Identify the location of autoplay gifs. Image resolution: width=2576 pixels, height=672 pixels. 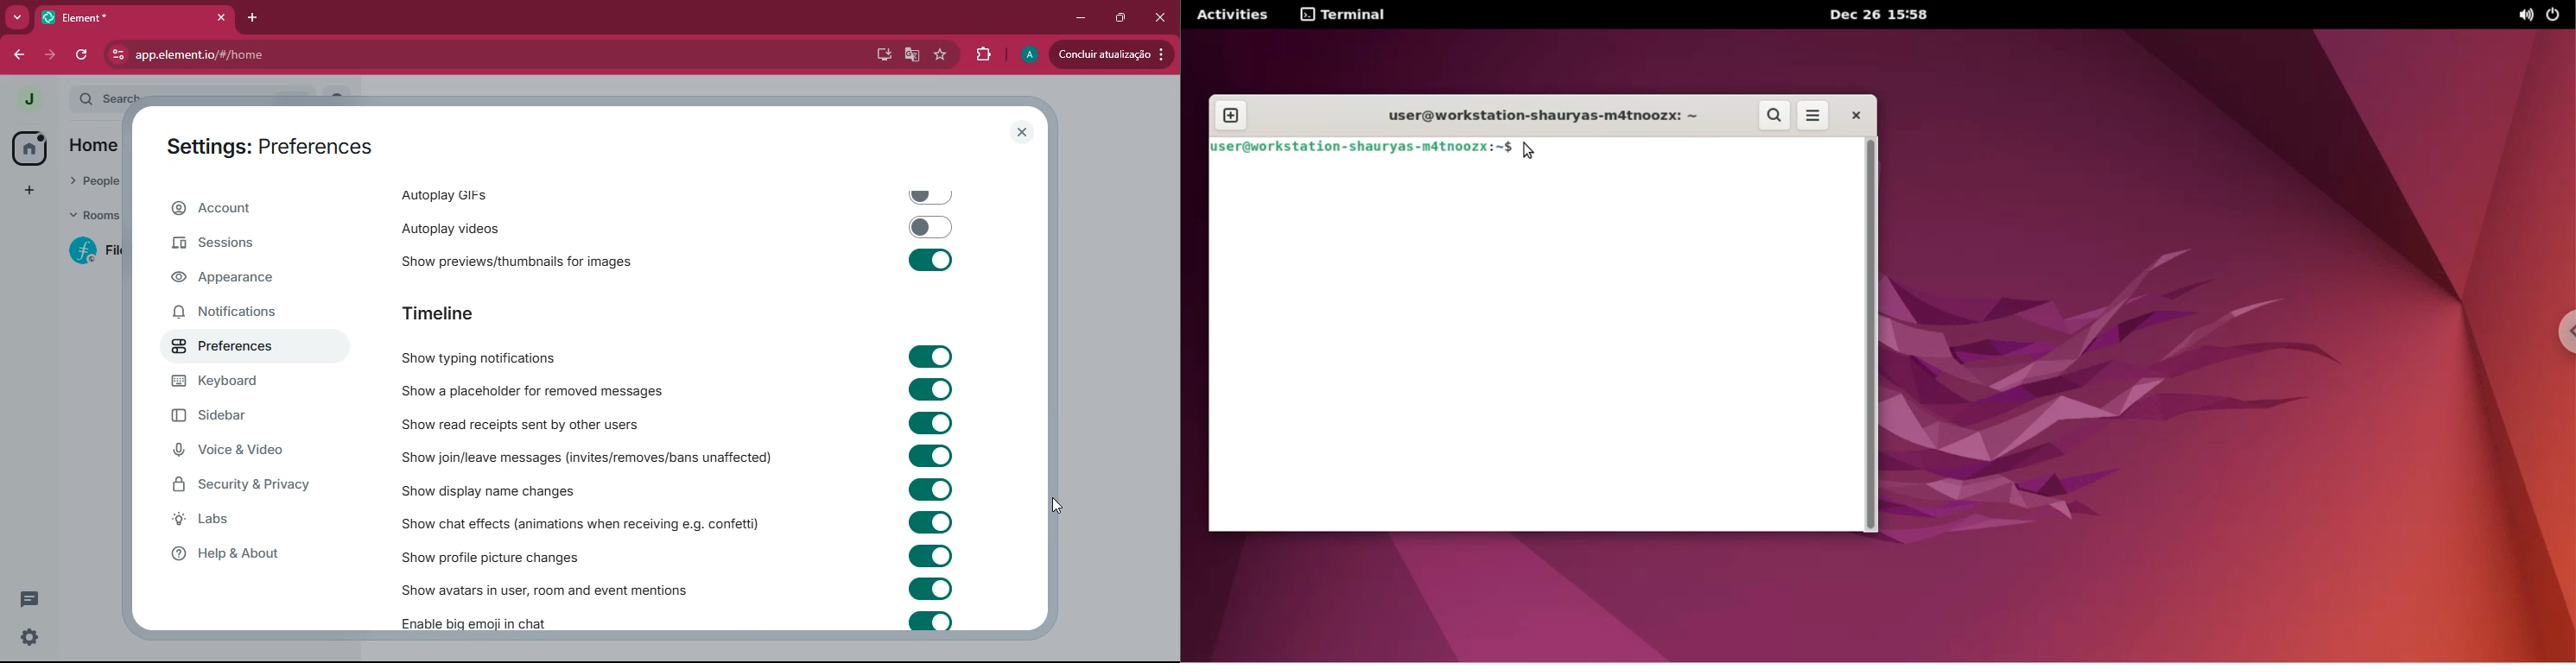
(688, 193).